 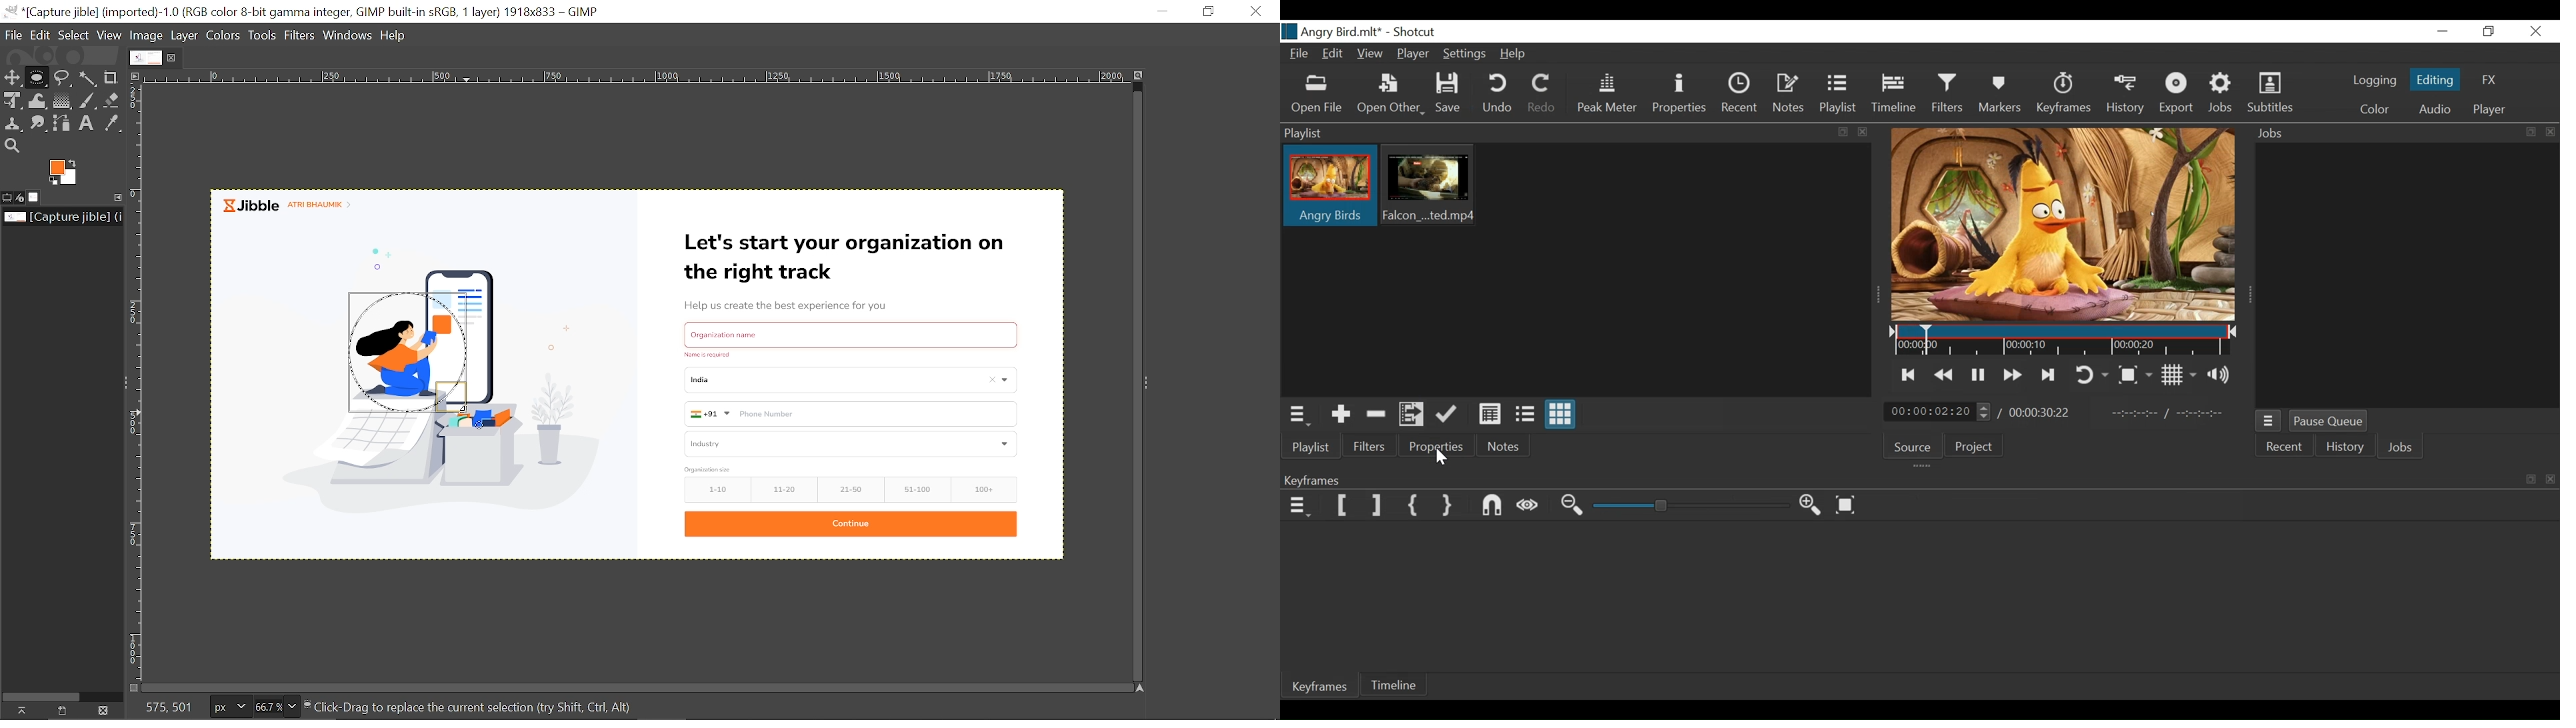 What do you see at coordinates (1738, 94) in the screenshot?
I see `Recent` at bounding box center [1738, 94].